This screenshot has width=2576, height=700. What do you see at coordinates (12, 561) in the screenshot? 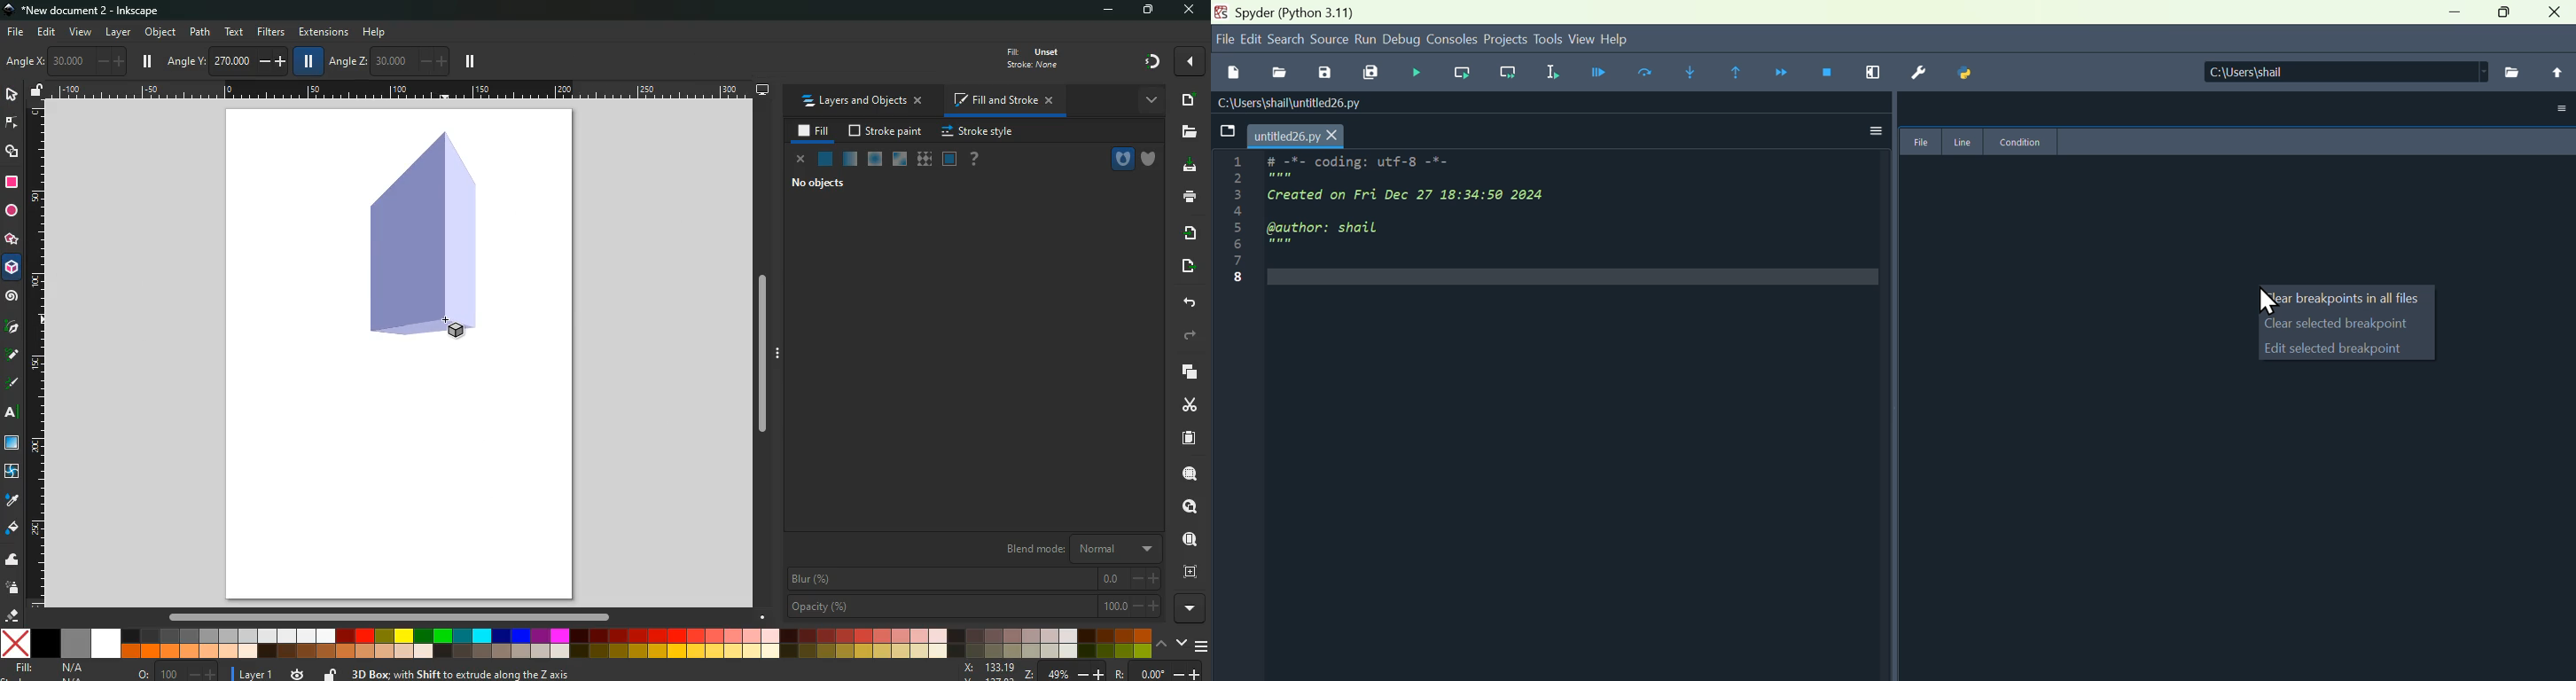
I see `wave` at bounding box center [12, 561].